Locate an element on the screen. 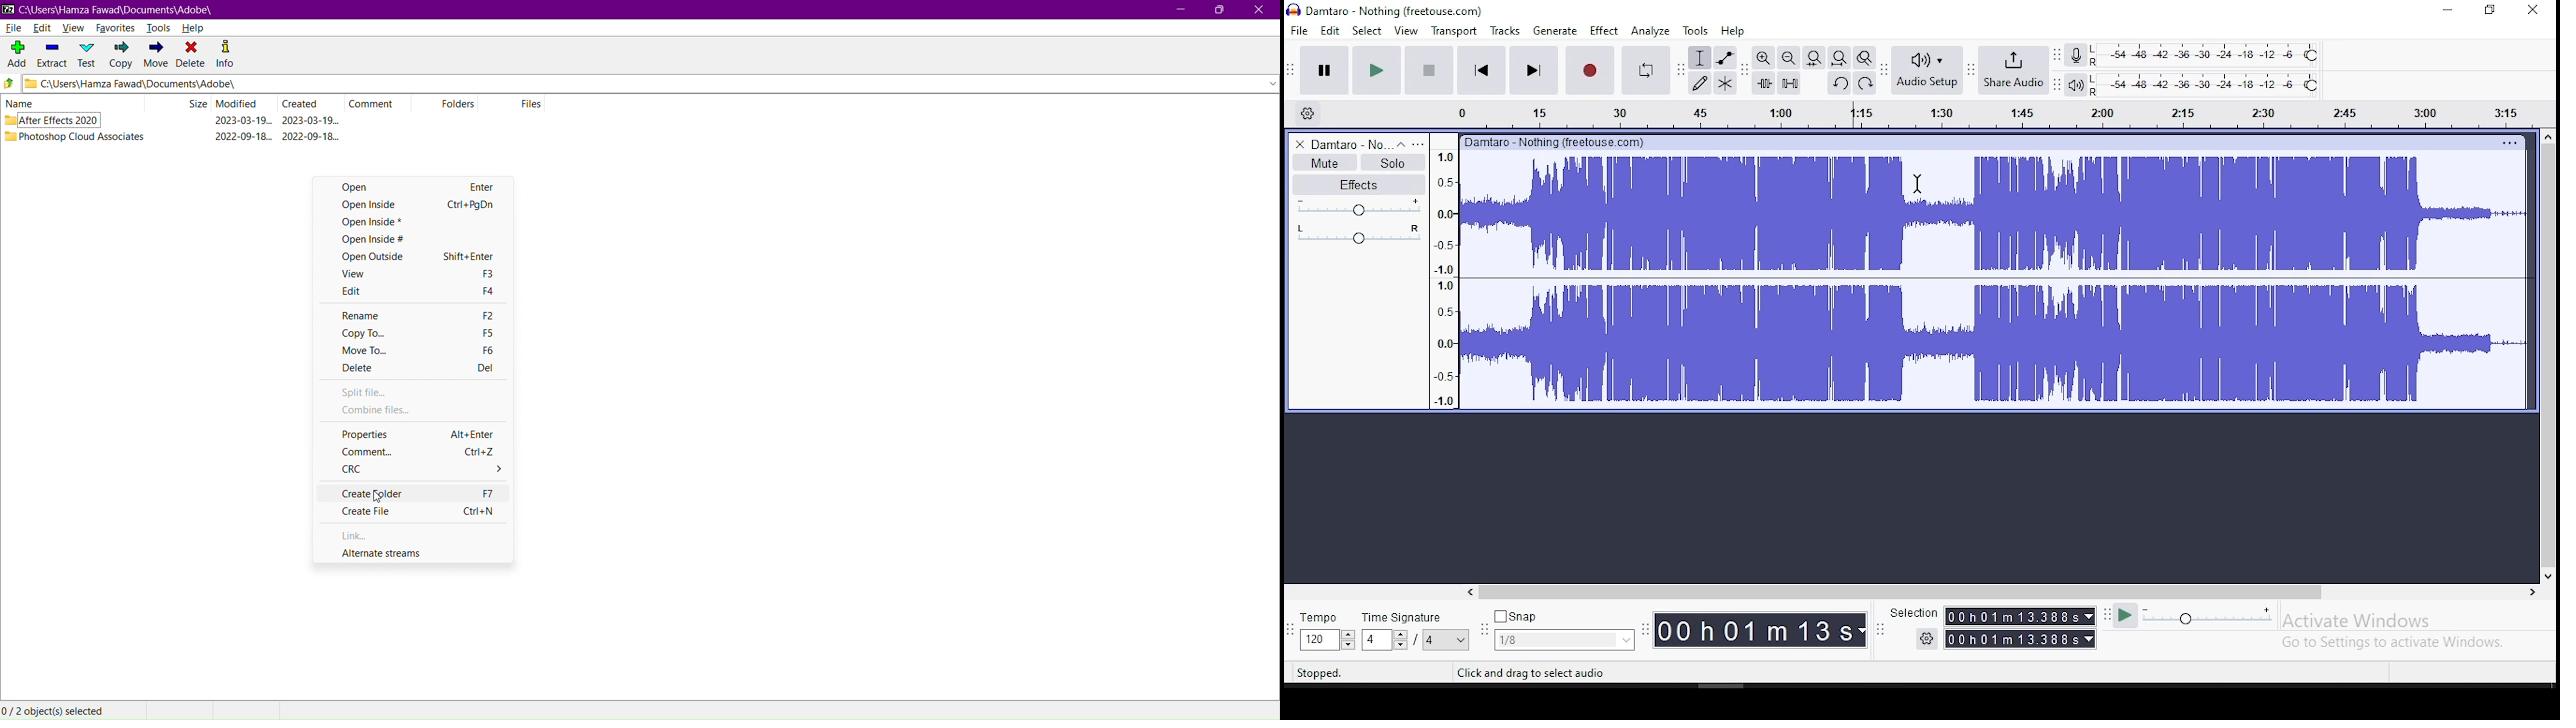 The height and width of the screenshot is (728, 2576). Comment is located at coordinates (382, 103).